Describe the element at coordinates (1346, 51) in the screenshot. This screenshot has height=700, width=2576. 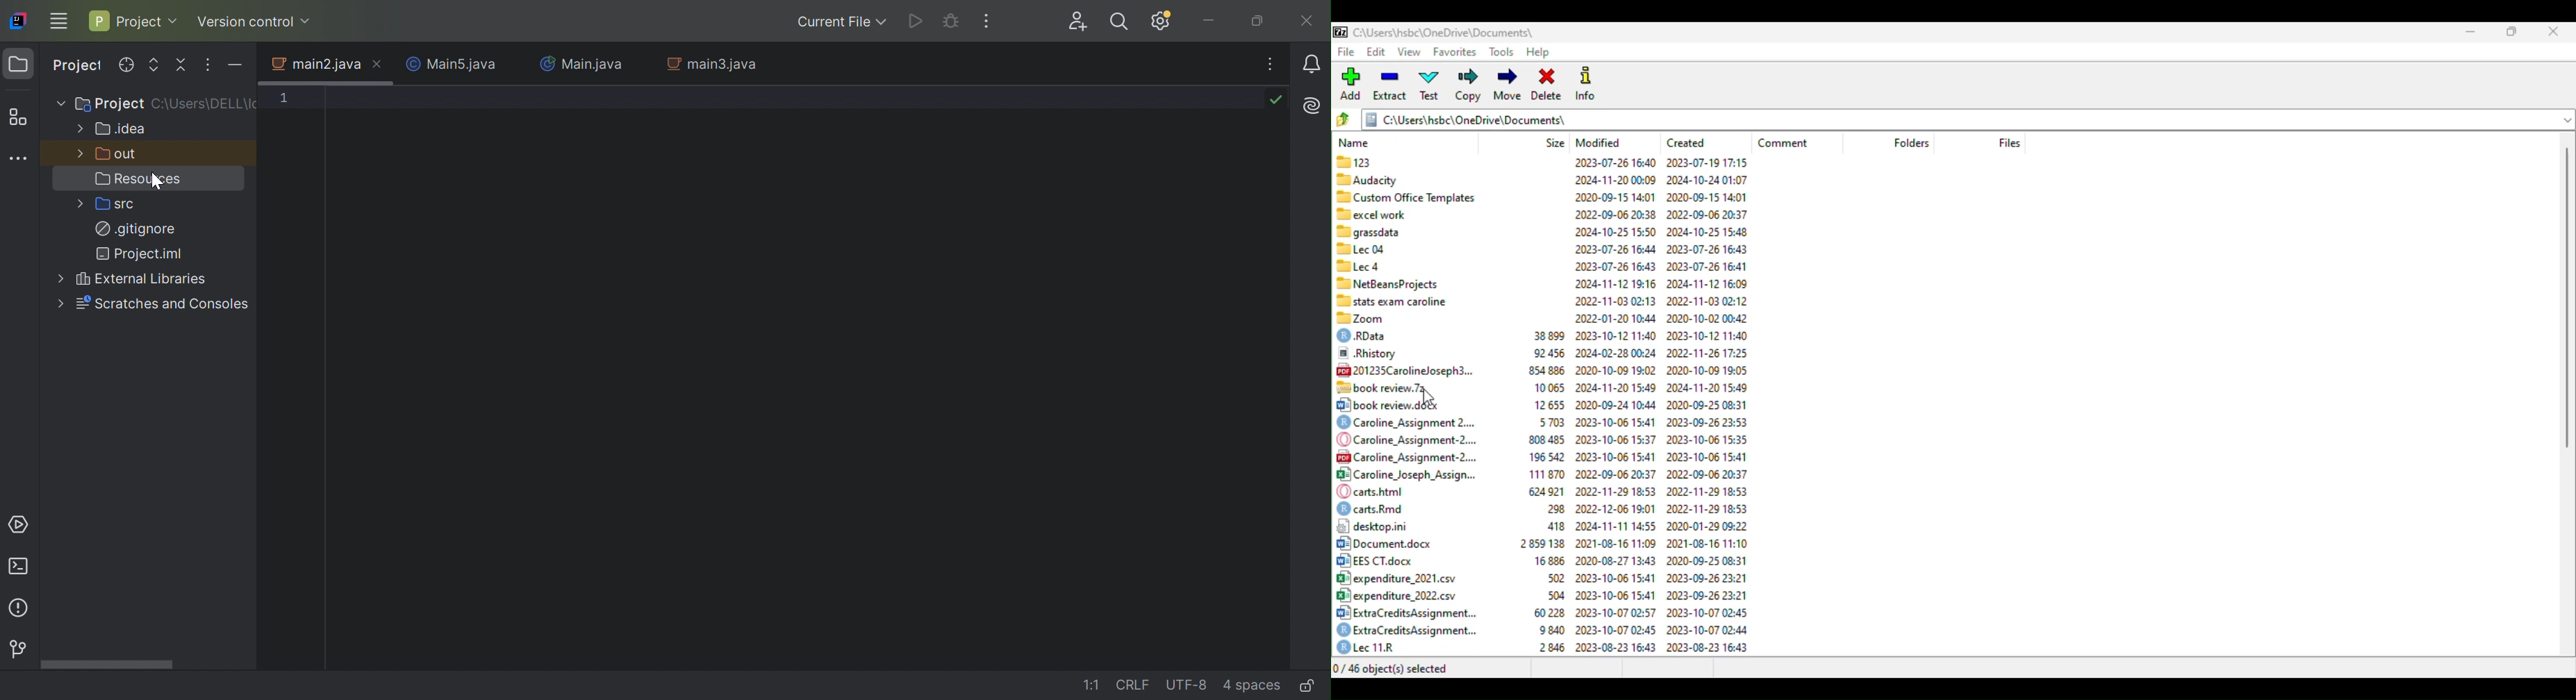
I see `file` at that location.